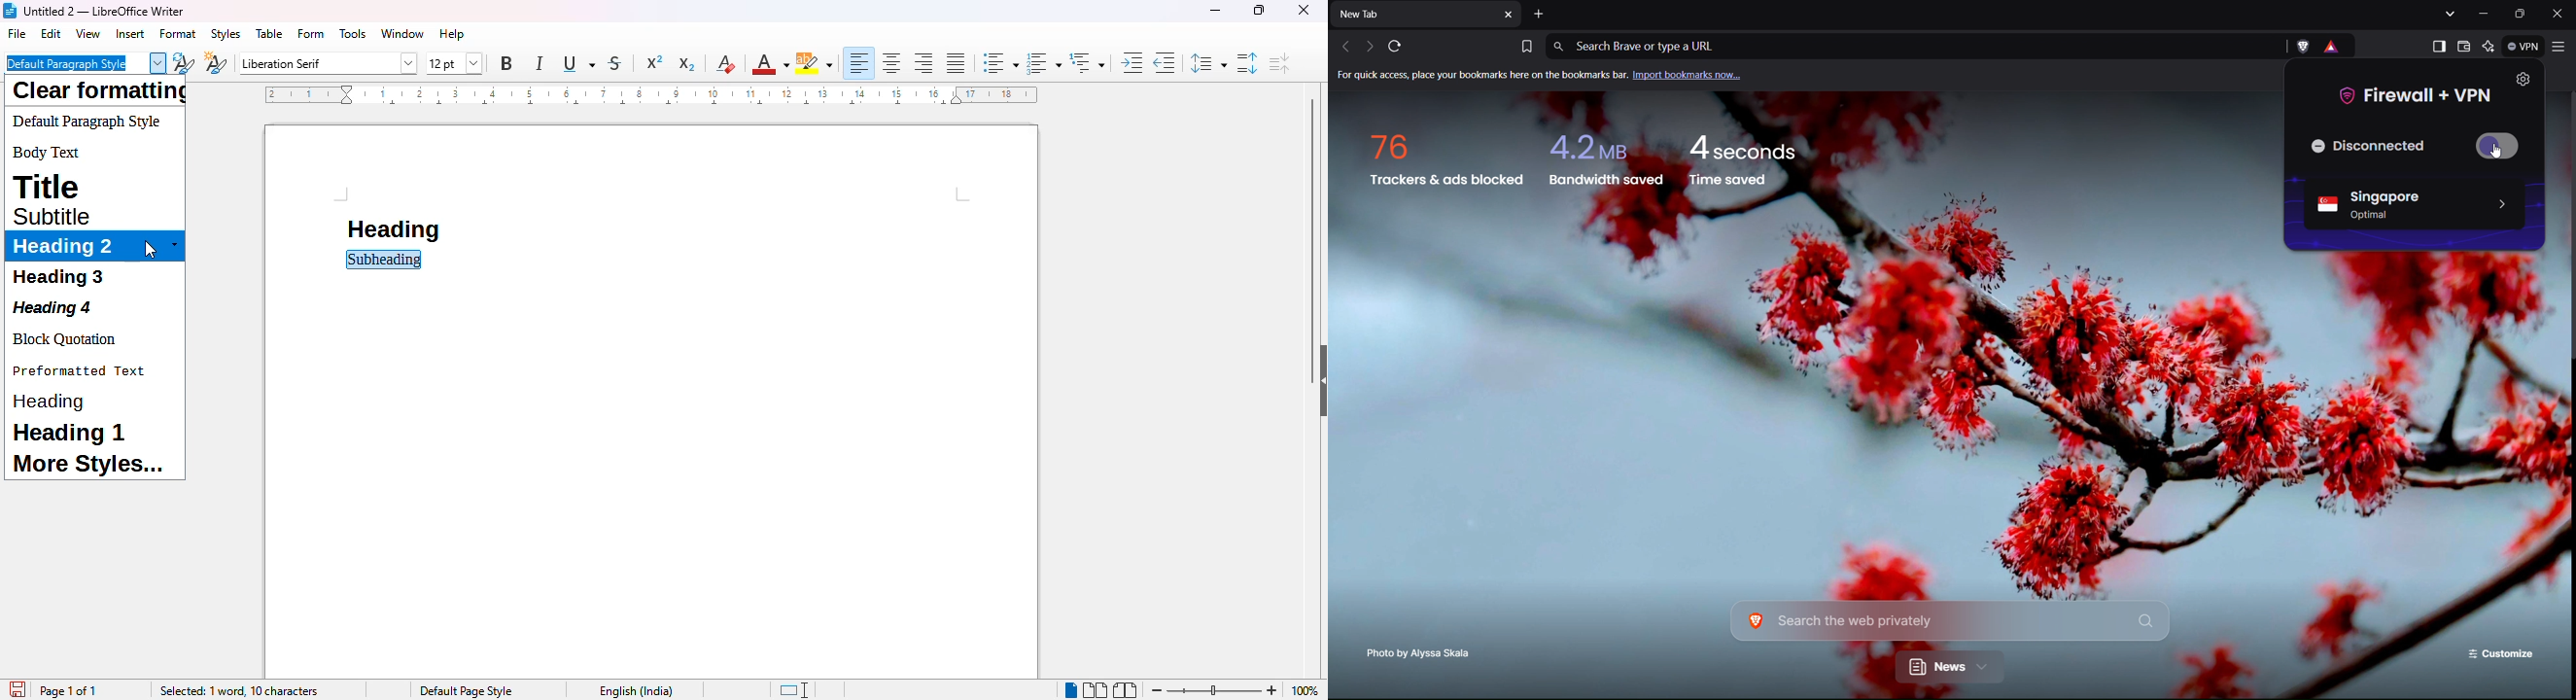 The height and width of the screenshot is (700, 2576). I want to click on new style from selection, so click(216, 63).